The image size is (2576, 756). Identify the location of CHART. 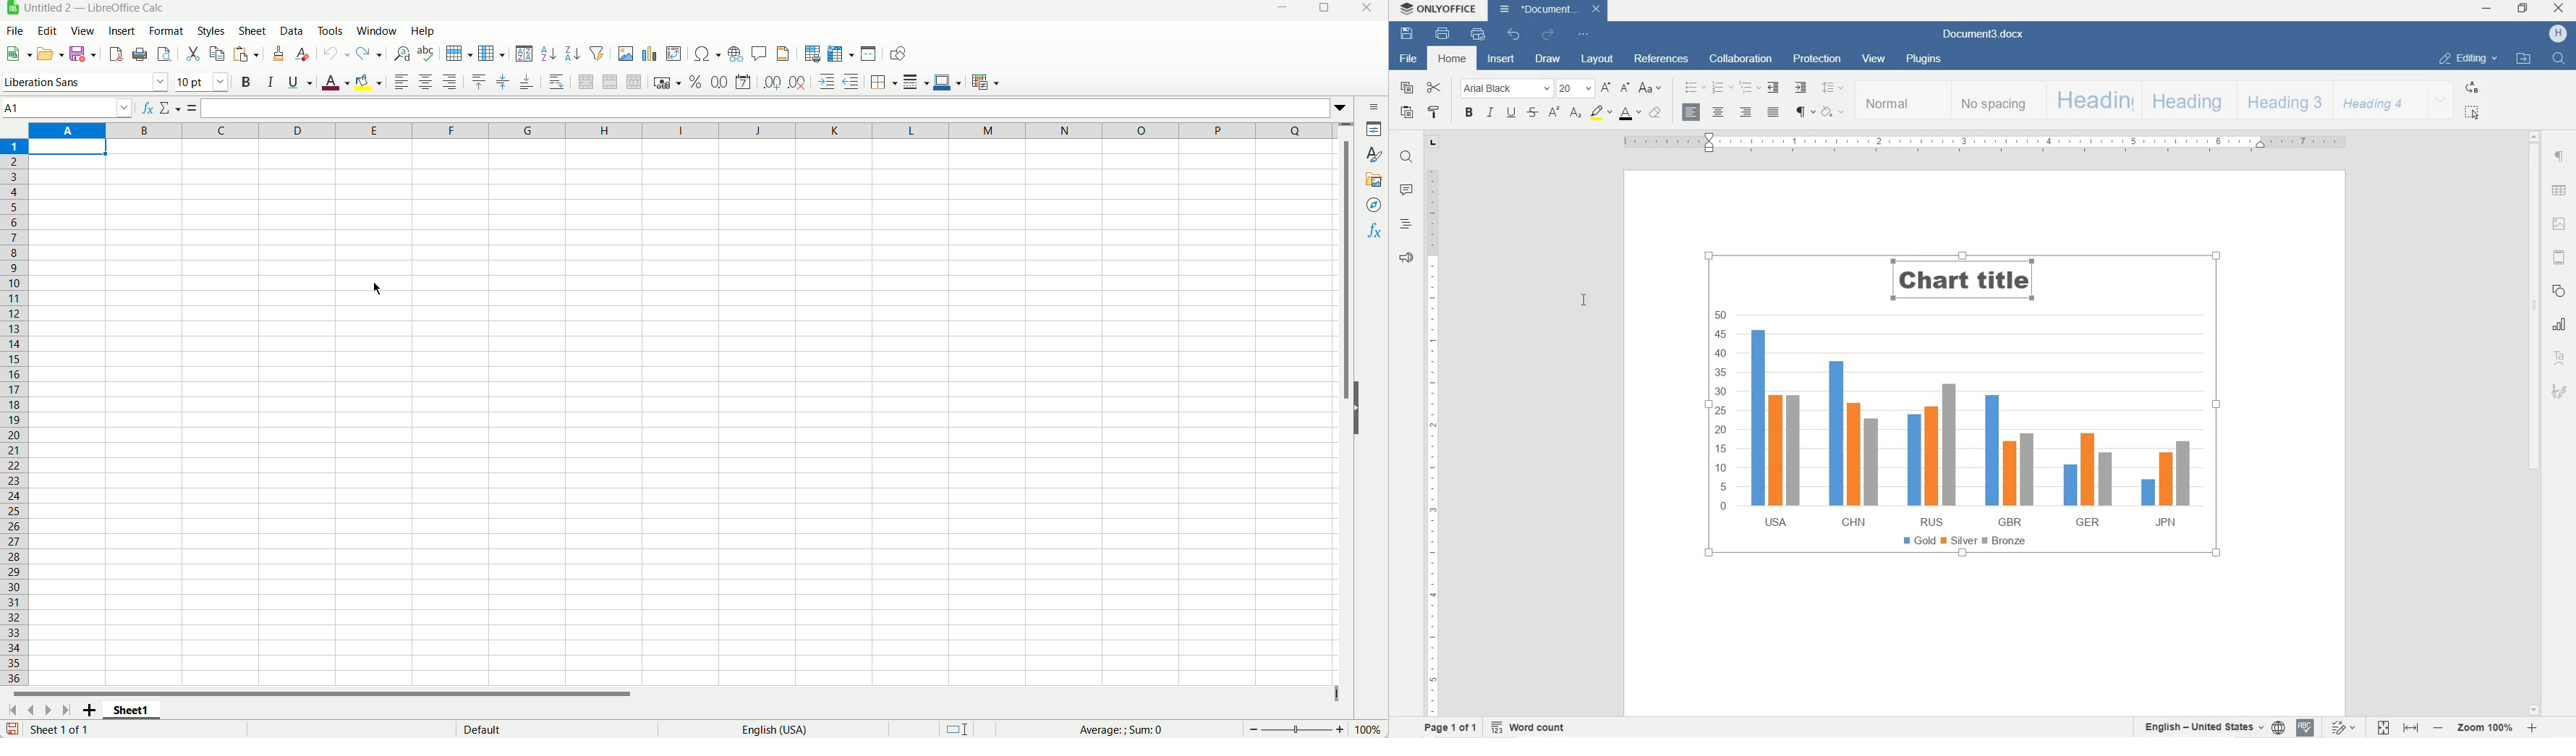
(2558, 324).